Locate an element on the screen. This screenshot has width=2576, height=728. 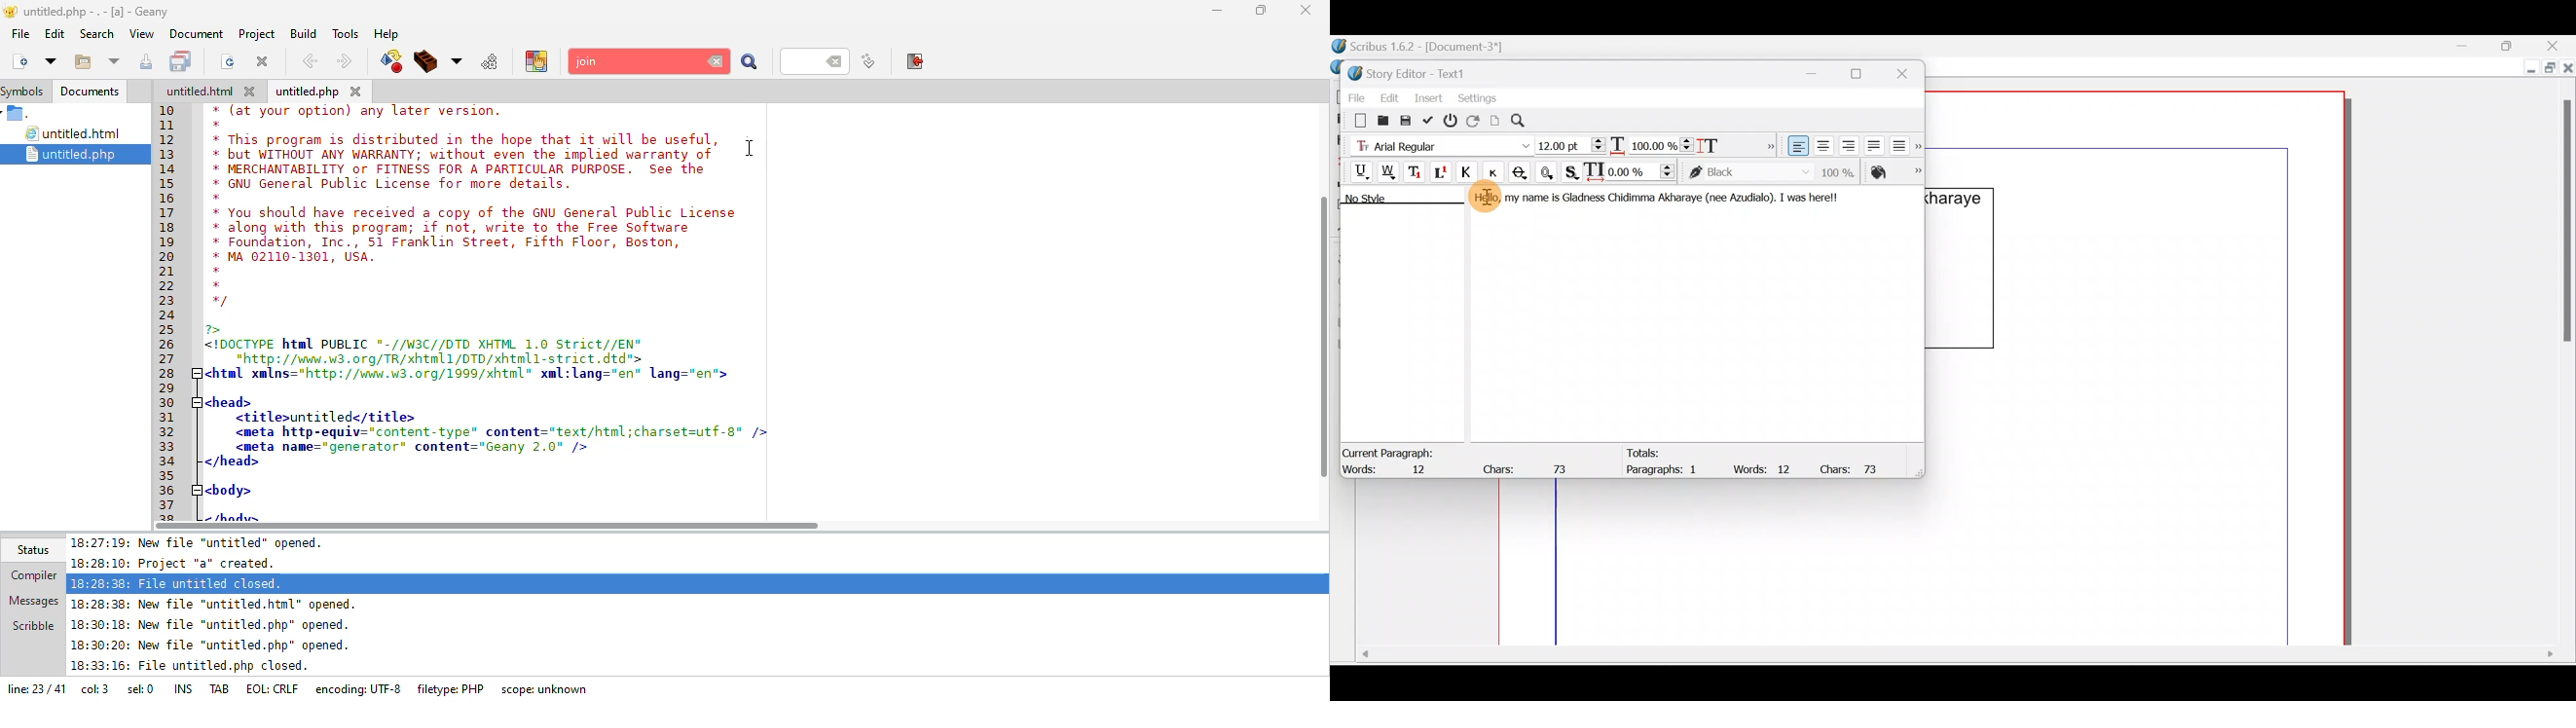
close is located at coordinates (263, 60).